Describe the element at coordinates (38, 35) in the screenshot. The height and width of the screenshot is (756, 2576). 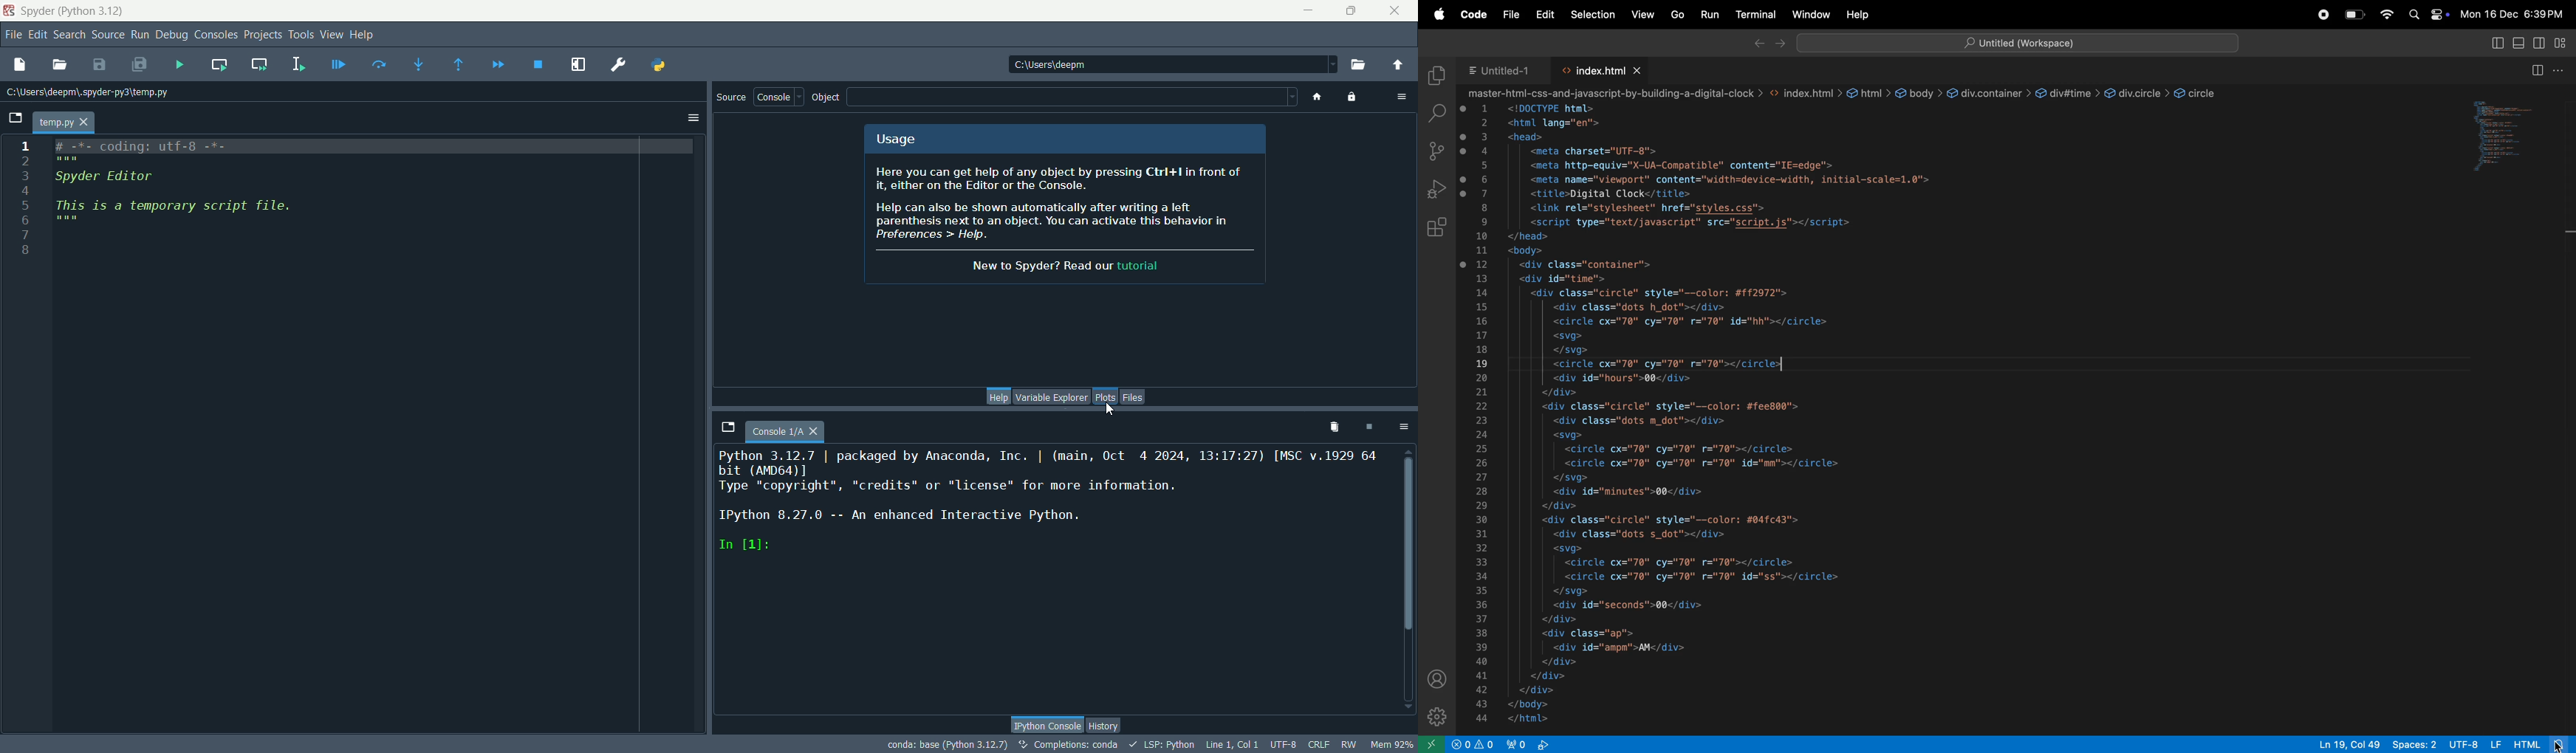
I see `edit` at that location.